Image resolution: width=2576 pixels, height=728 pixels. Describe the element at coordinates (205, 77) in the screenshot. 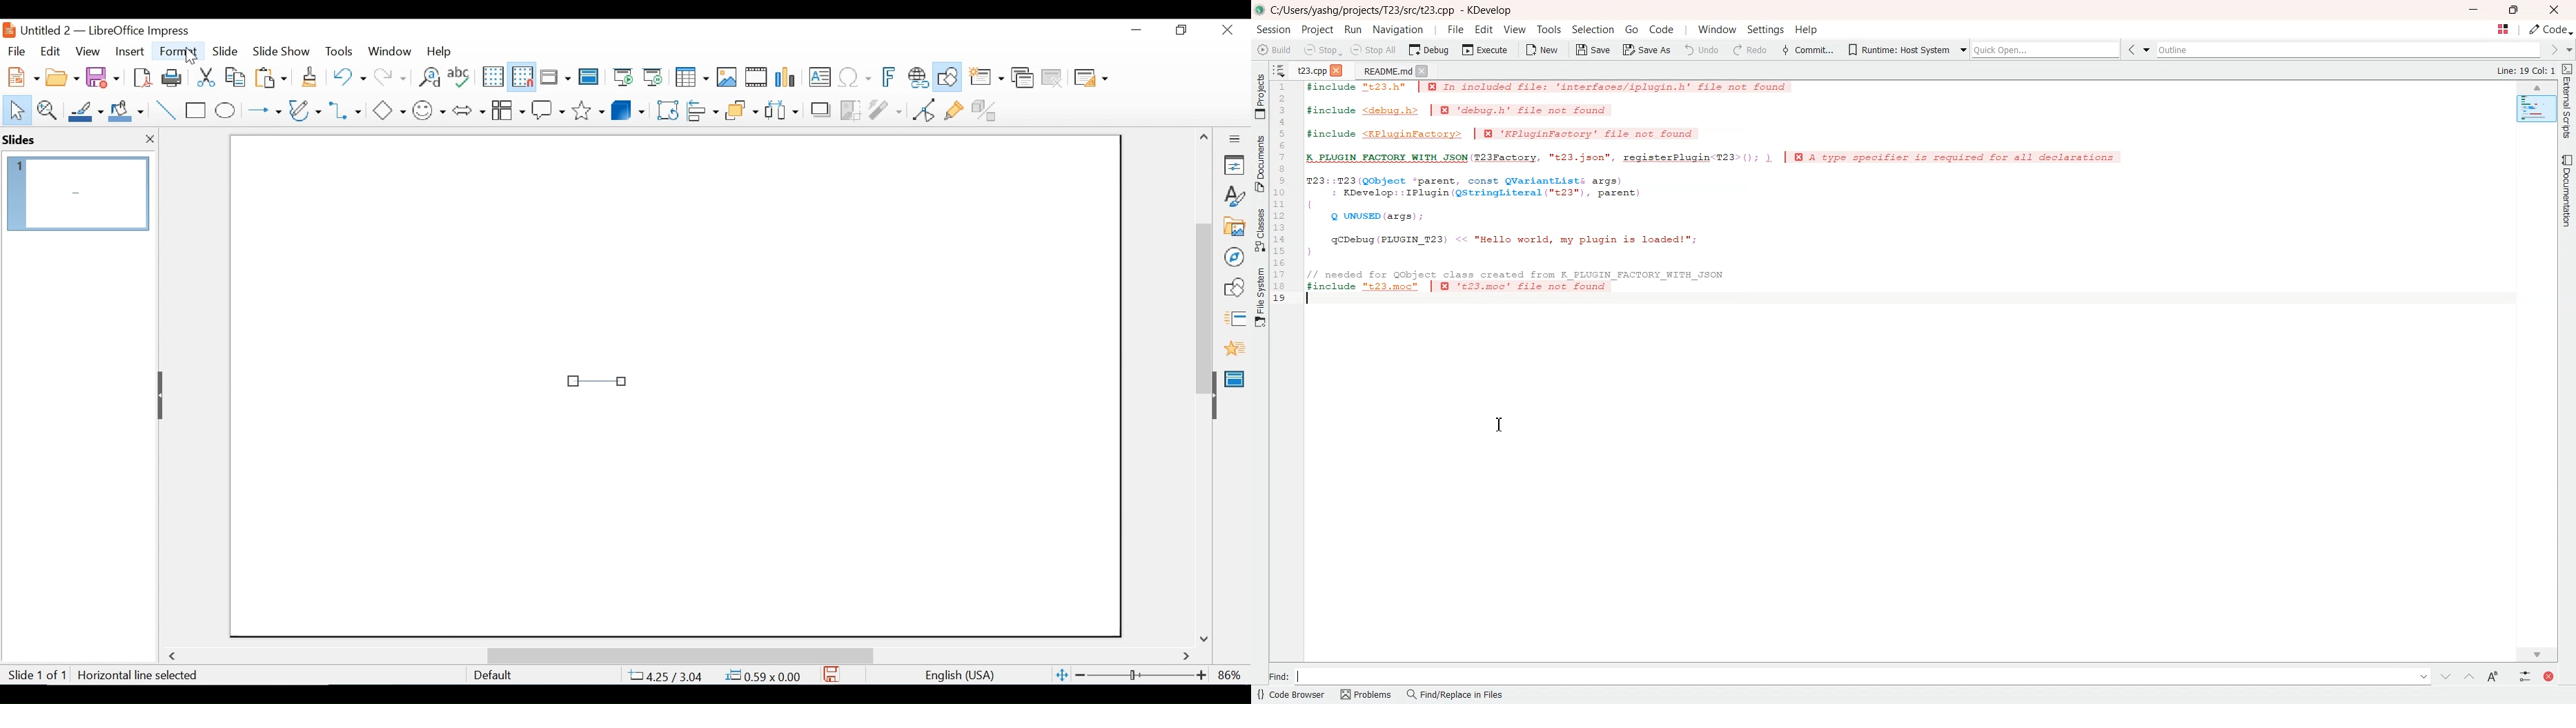

I see `Cut` at that location.